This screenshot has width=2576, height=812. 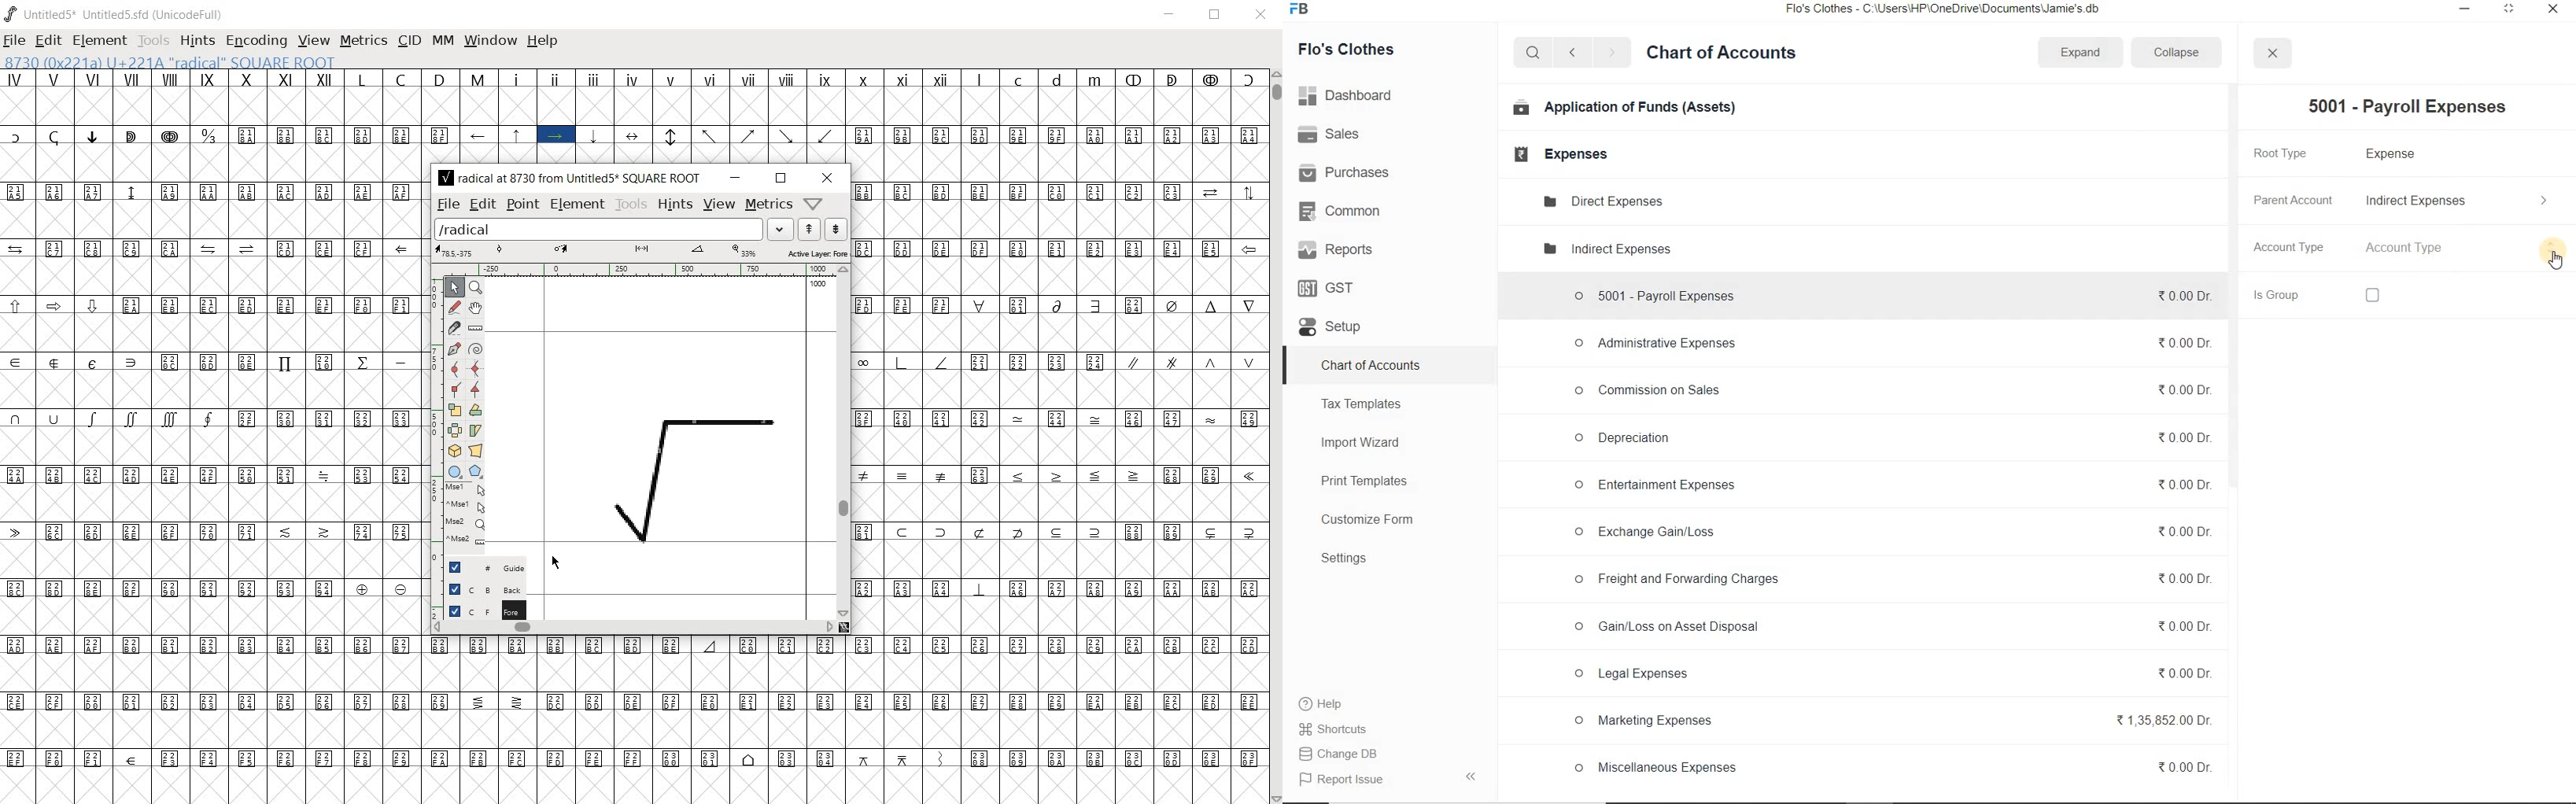 What do you see at coordinates (14, 42) in the screenshot?
I see `FILE` at bounding box center [14, 42].